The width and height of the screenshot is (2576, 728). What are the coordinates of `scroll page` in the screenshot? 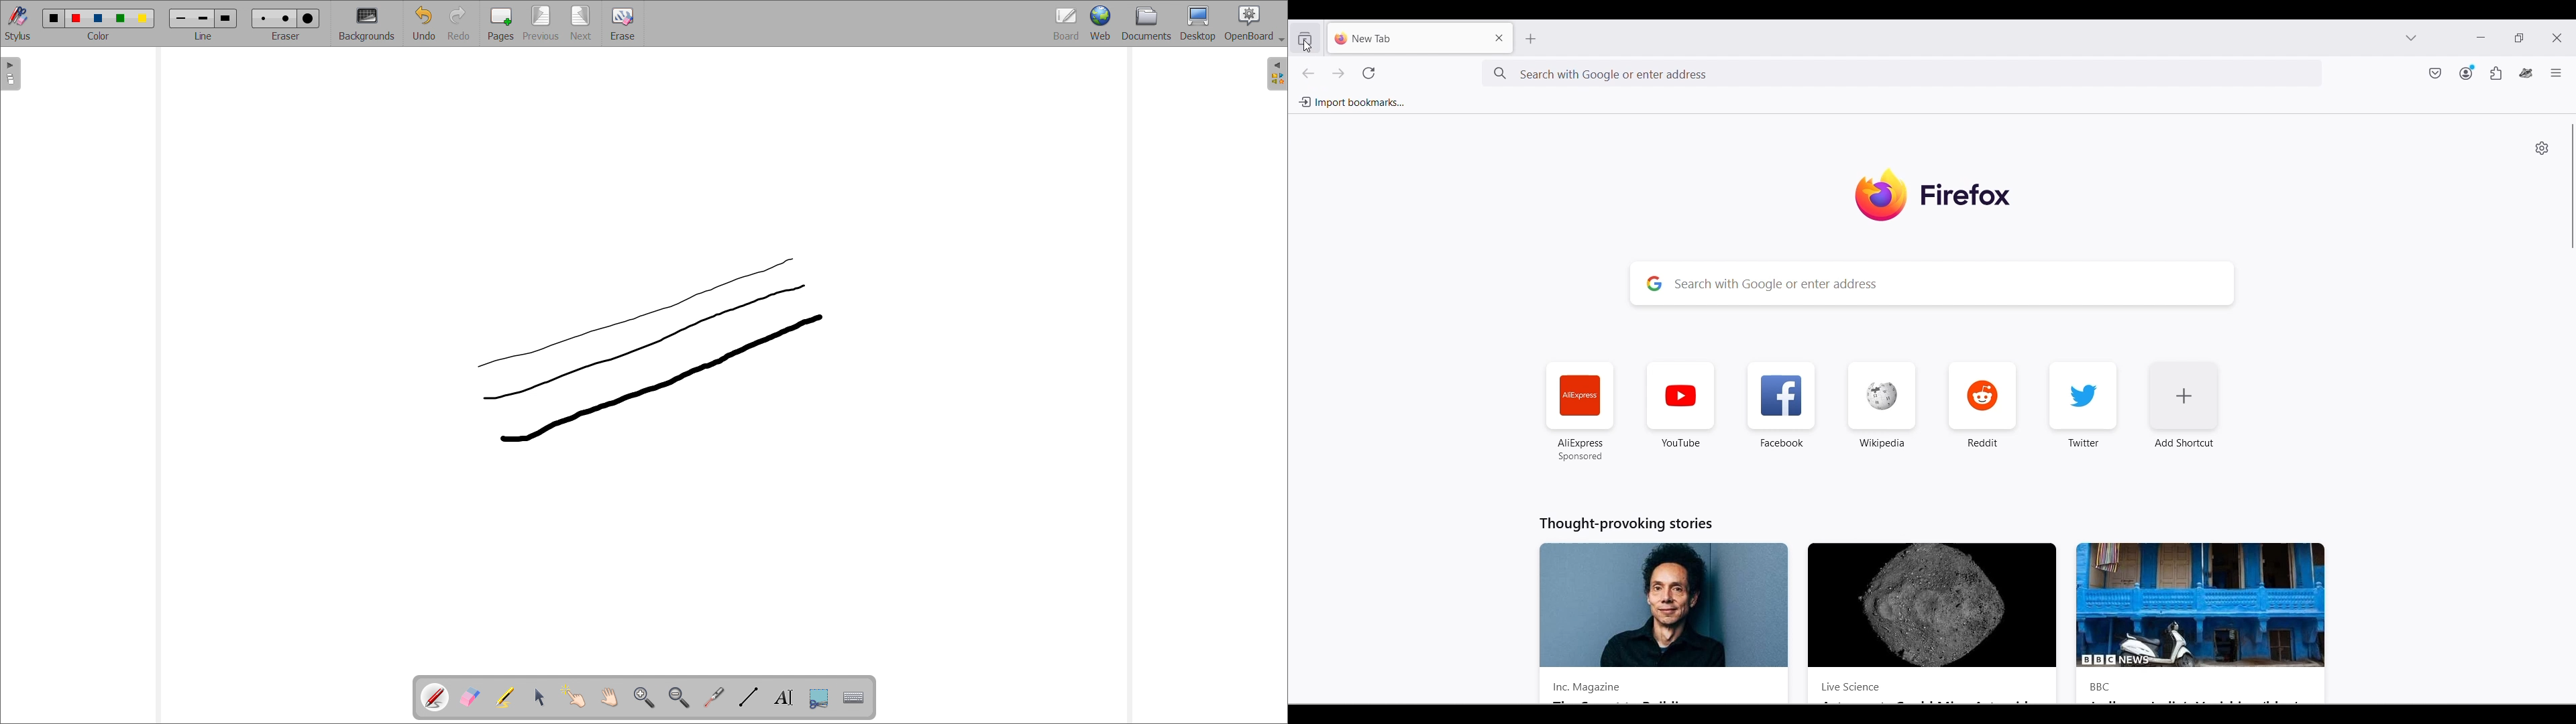 It's located at (609, 697).